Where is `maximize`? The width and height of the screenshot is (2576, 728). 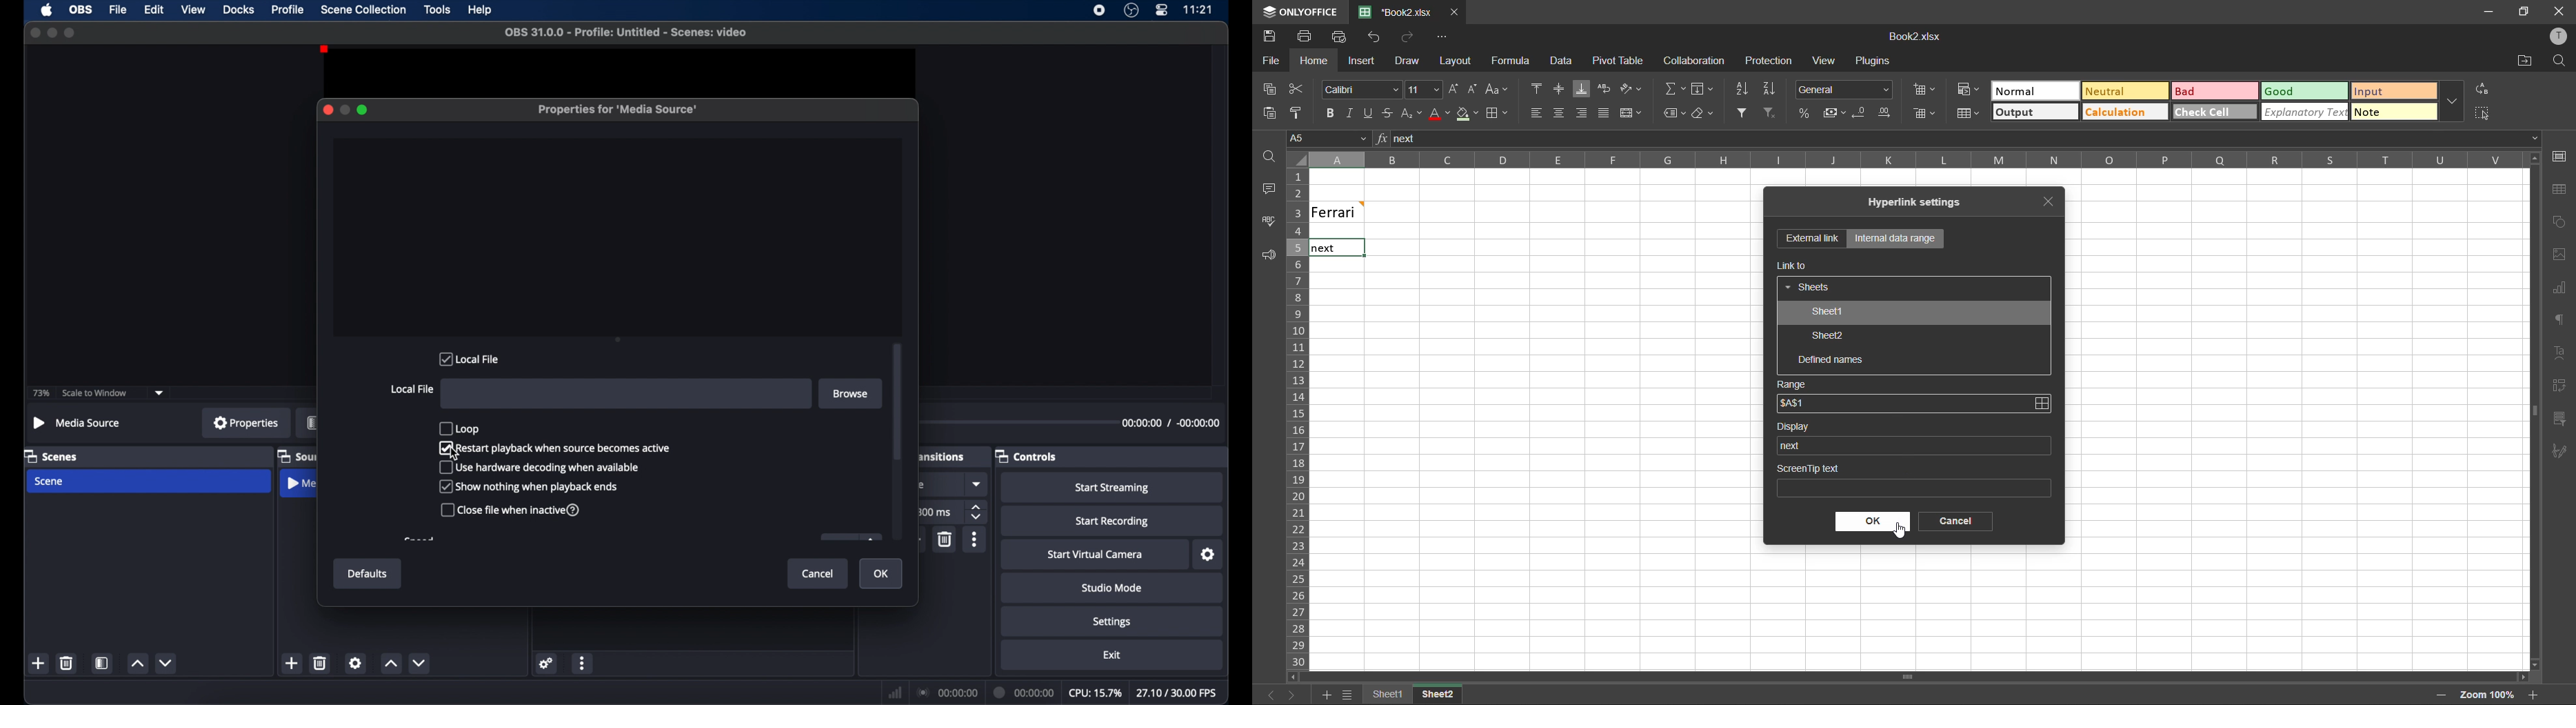 maximize is located at coordinates (363, 110).